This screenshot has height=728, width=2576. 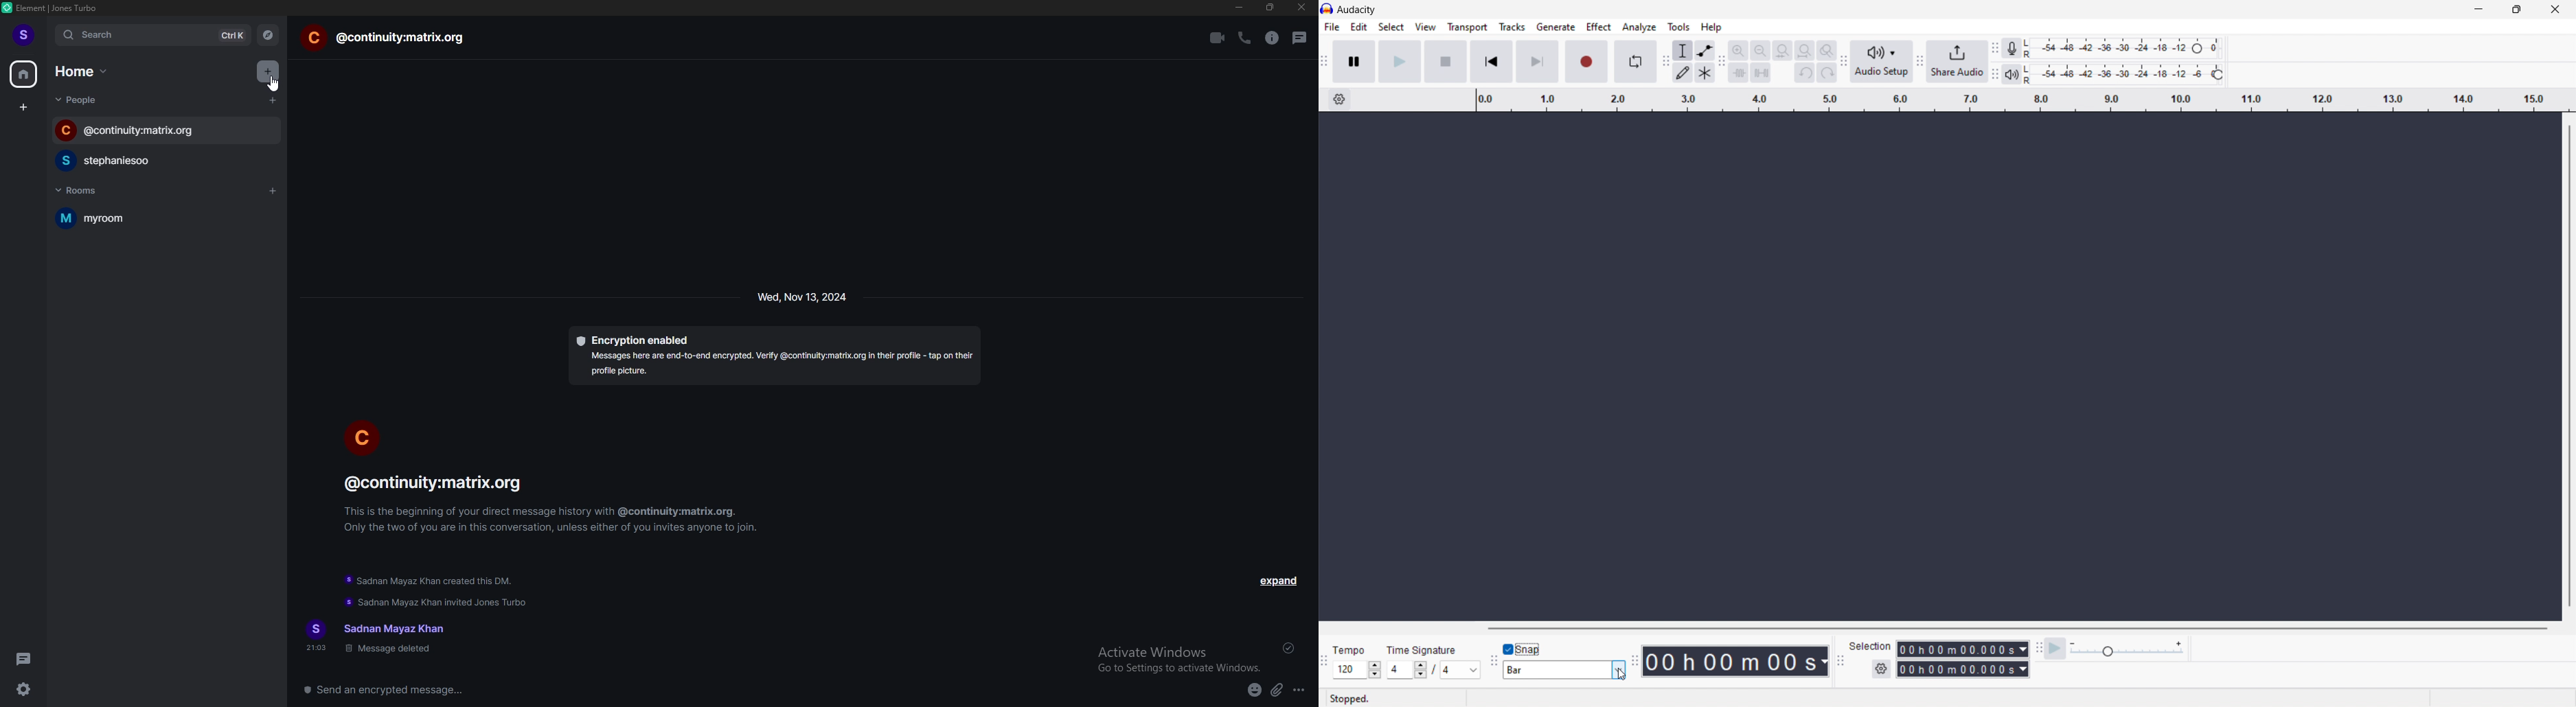 I want to click on video call, so click(x=1216, y=38).